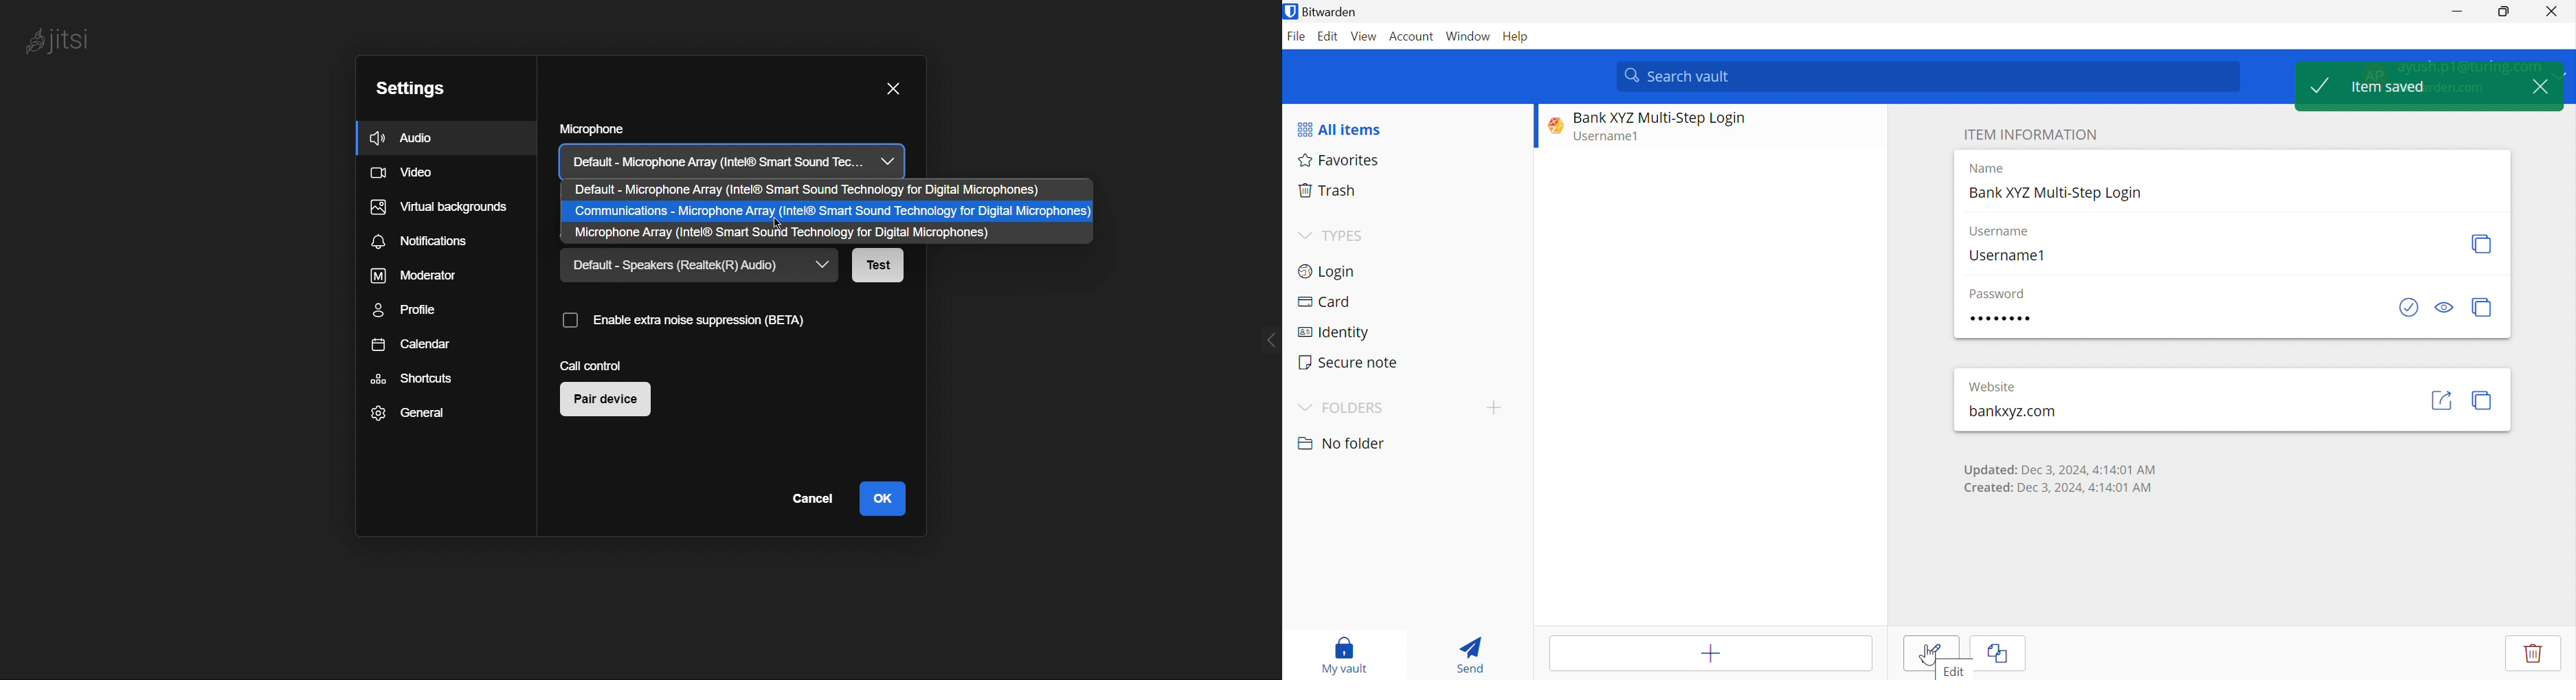 The height and width of the screenshot is (700, 2576). What do you see at coordinates (2444, 308) in the screenshot?
I see `Toggle visibility` at bounding box center [2444, 308].